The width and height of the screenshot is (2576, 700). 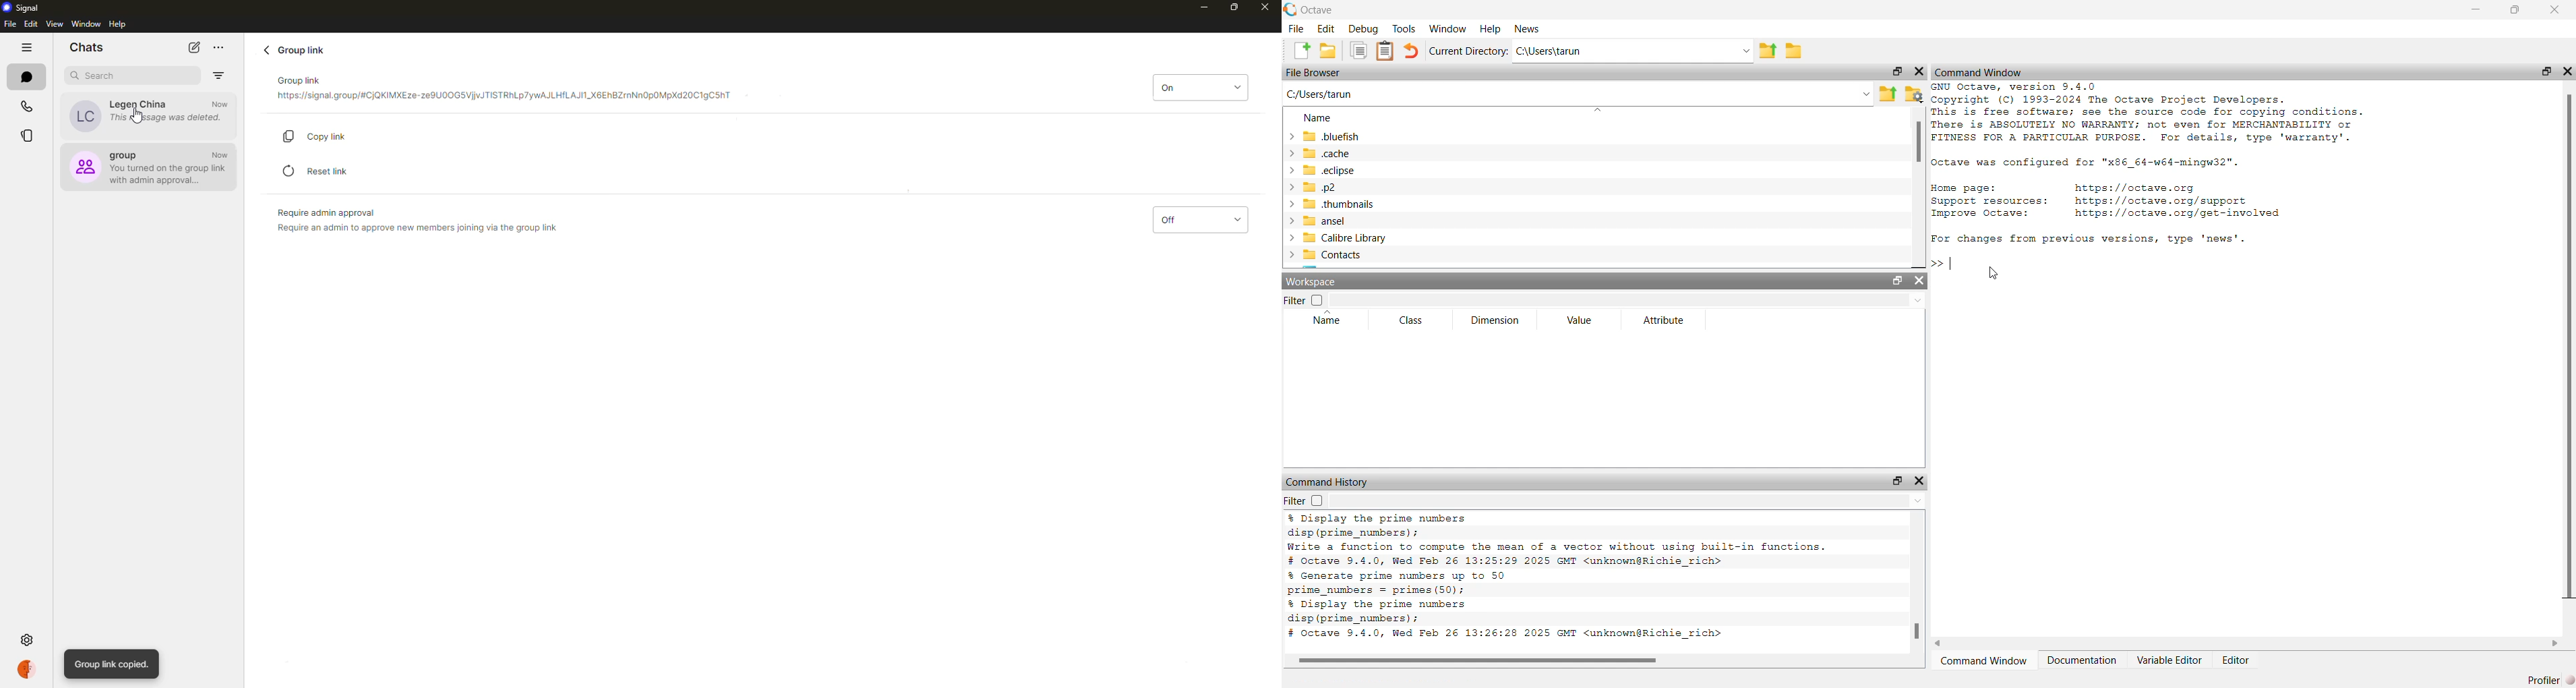 I want to click on require admin approval, so click(x=417, y=220).